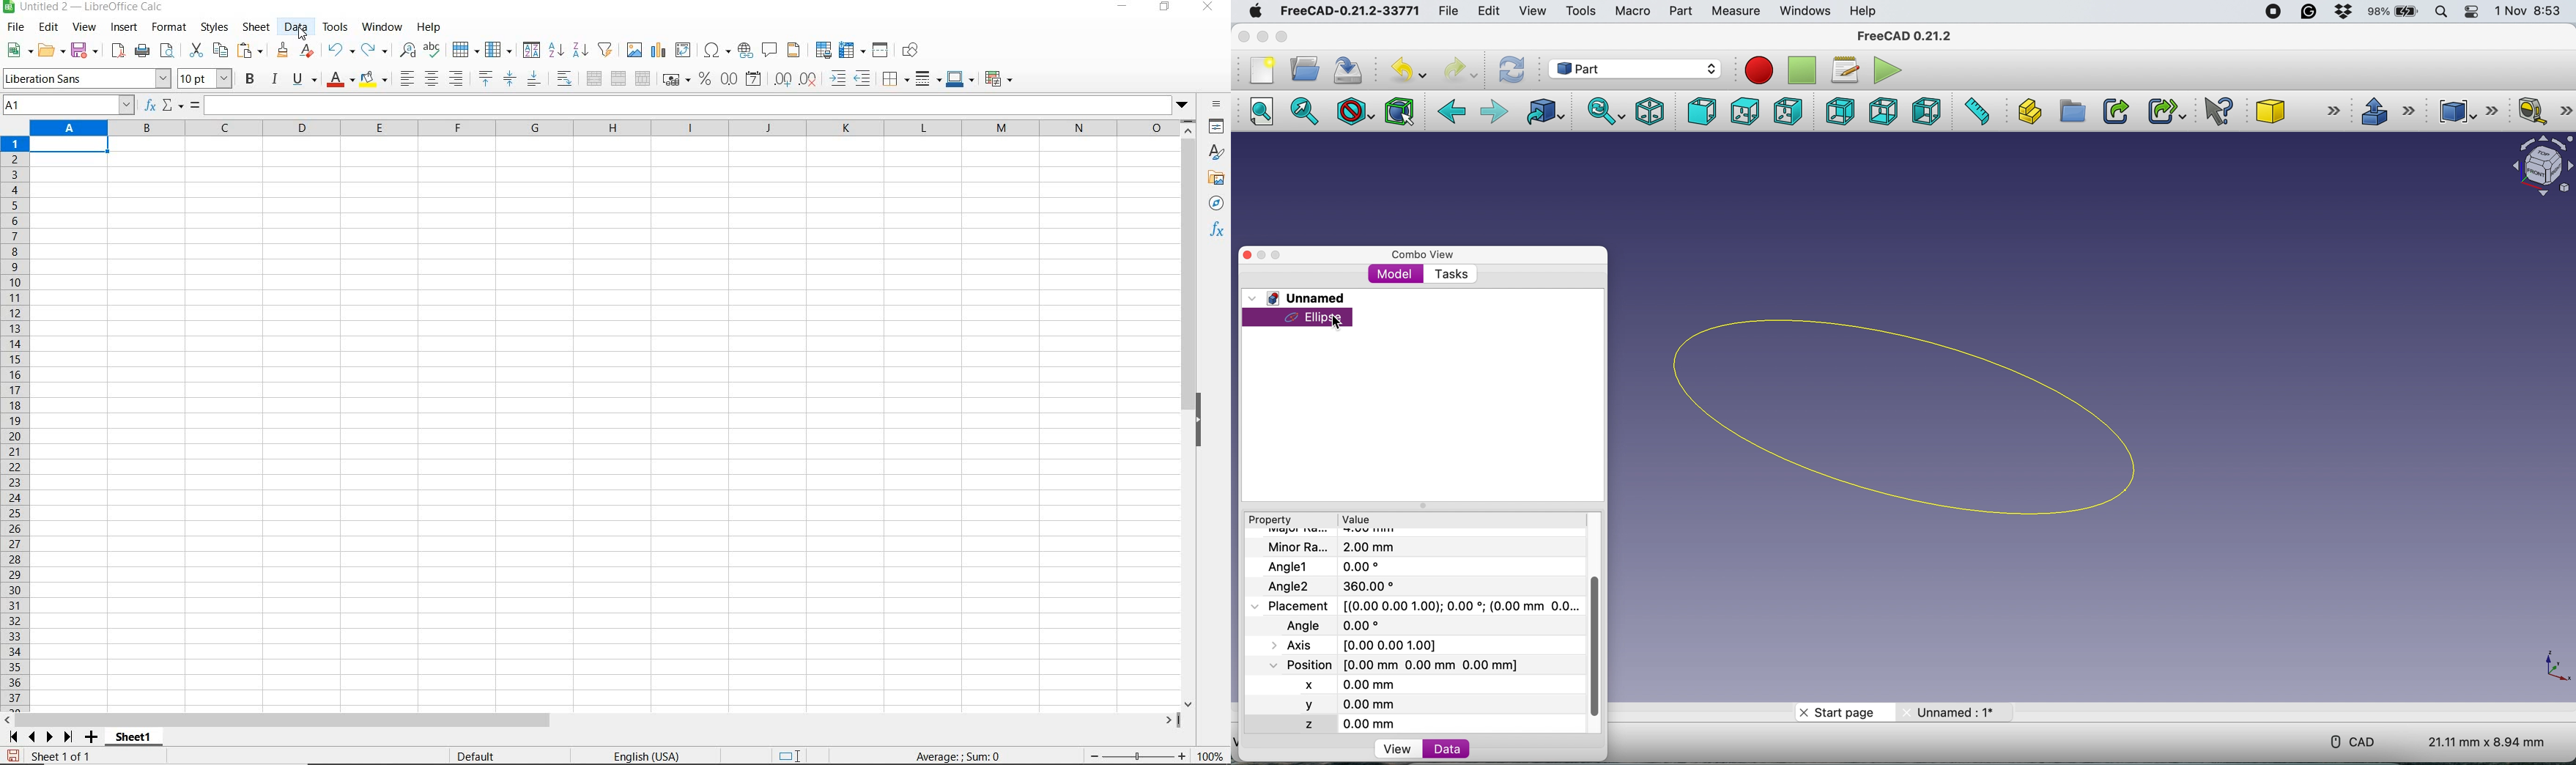 The image size is (2576, 784). Describe the element at coordinates (89, 739) in the screenshot. I see `add sheet` at that location.